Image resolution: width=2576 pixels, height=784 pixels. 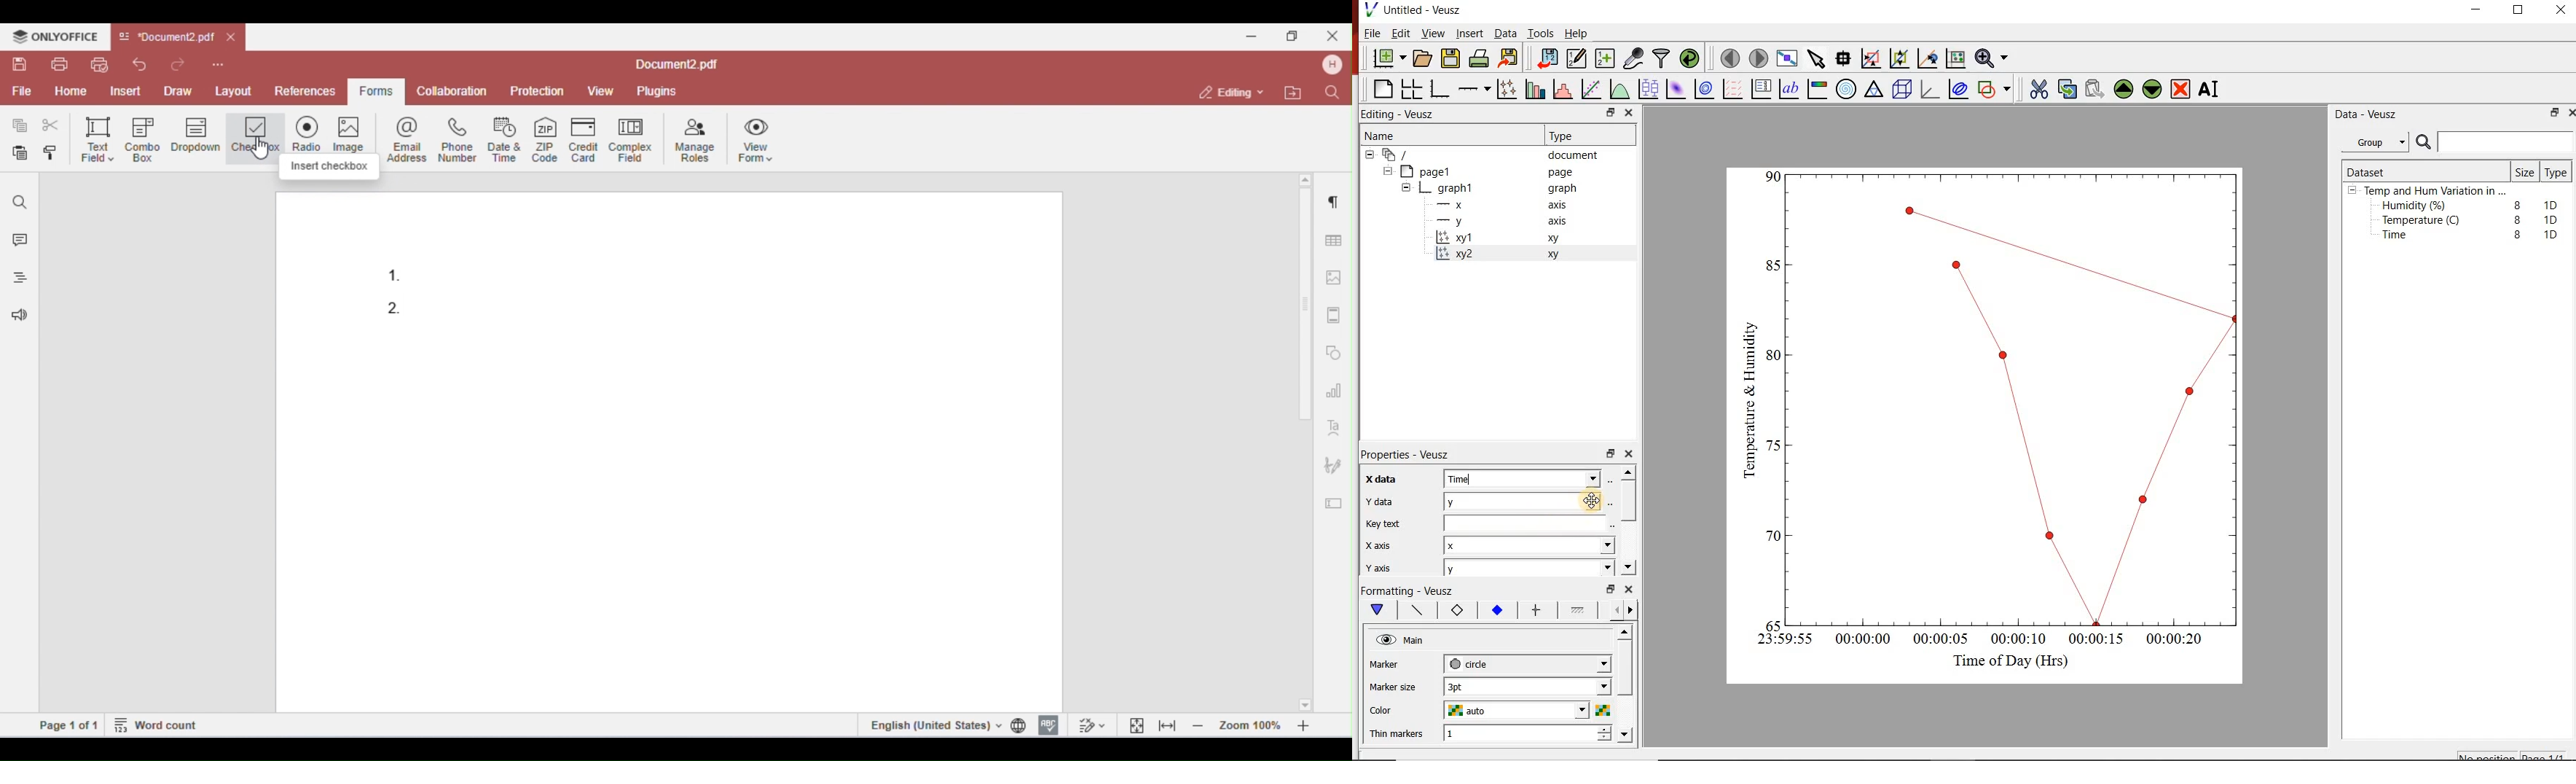 What do you see at coordinates (1556, 241) in the screenshot?
I see `xy` at bounding box center [1556, 241].